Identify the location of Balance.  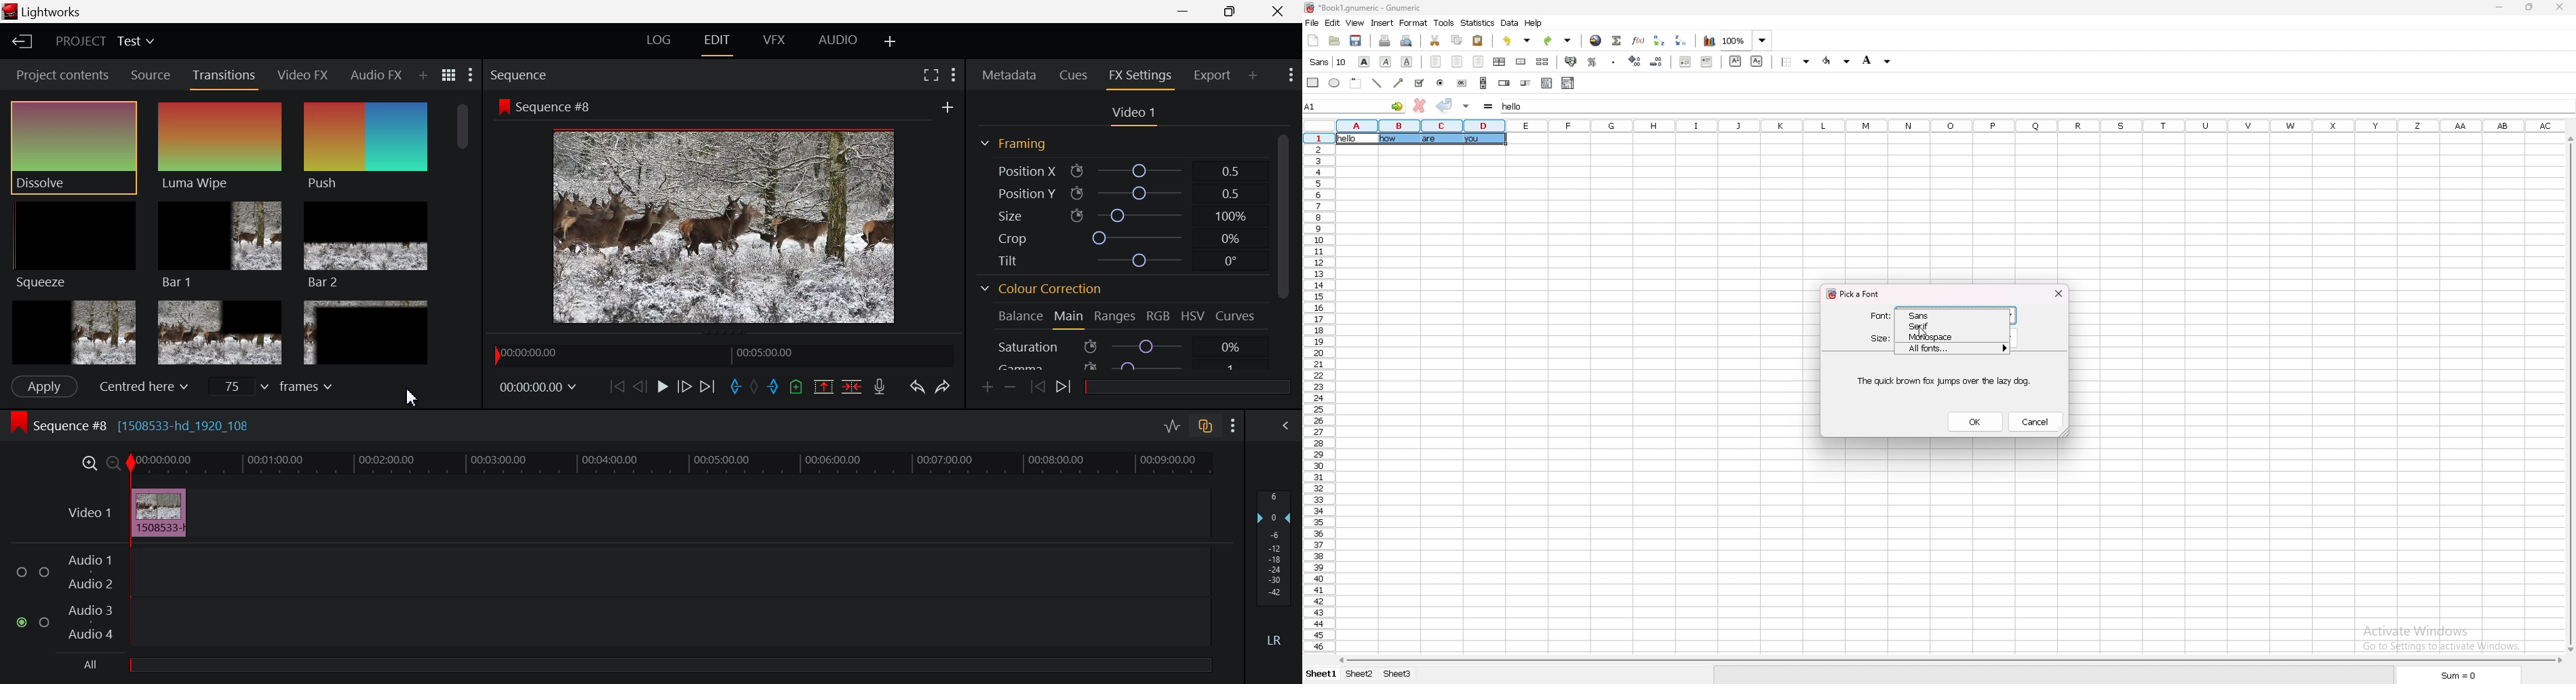
(1018, 318).